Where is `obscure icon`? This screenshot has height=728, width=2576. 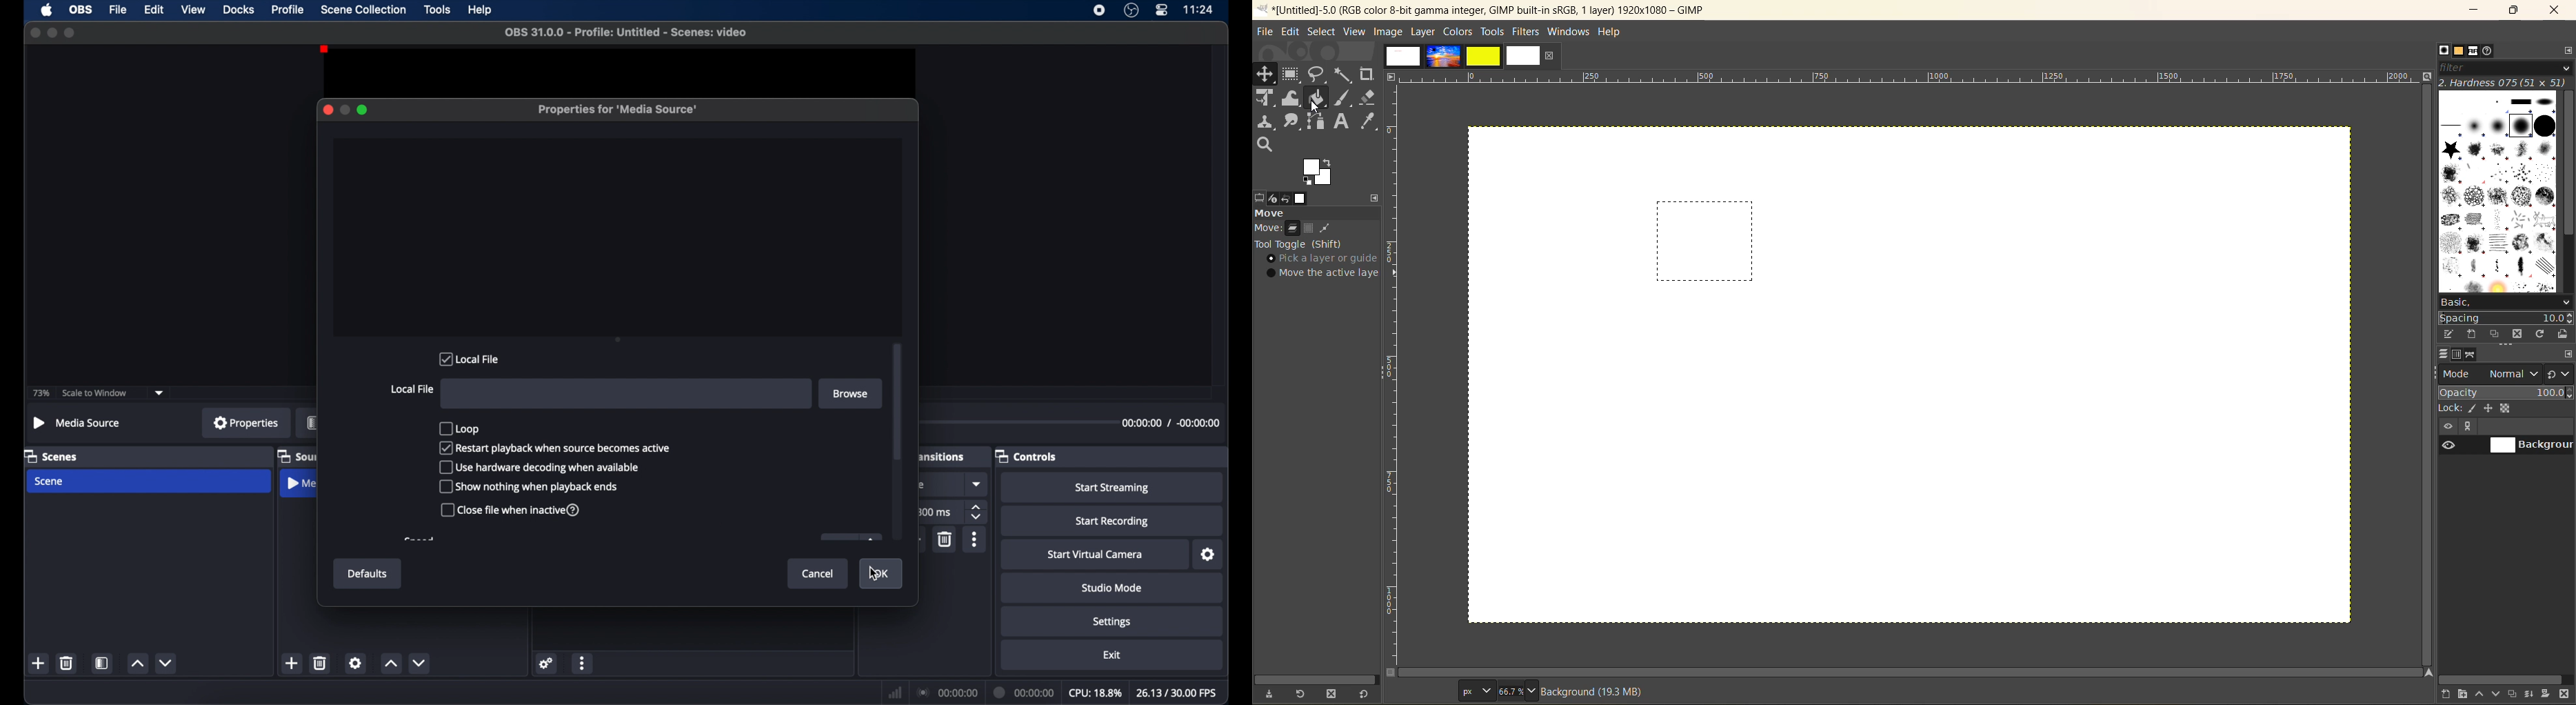
obscure icon is located at coordinates (919, 485).